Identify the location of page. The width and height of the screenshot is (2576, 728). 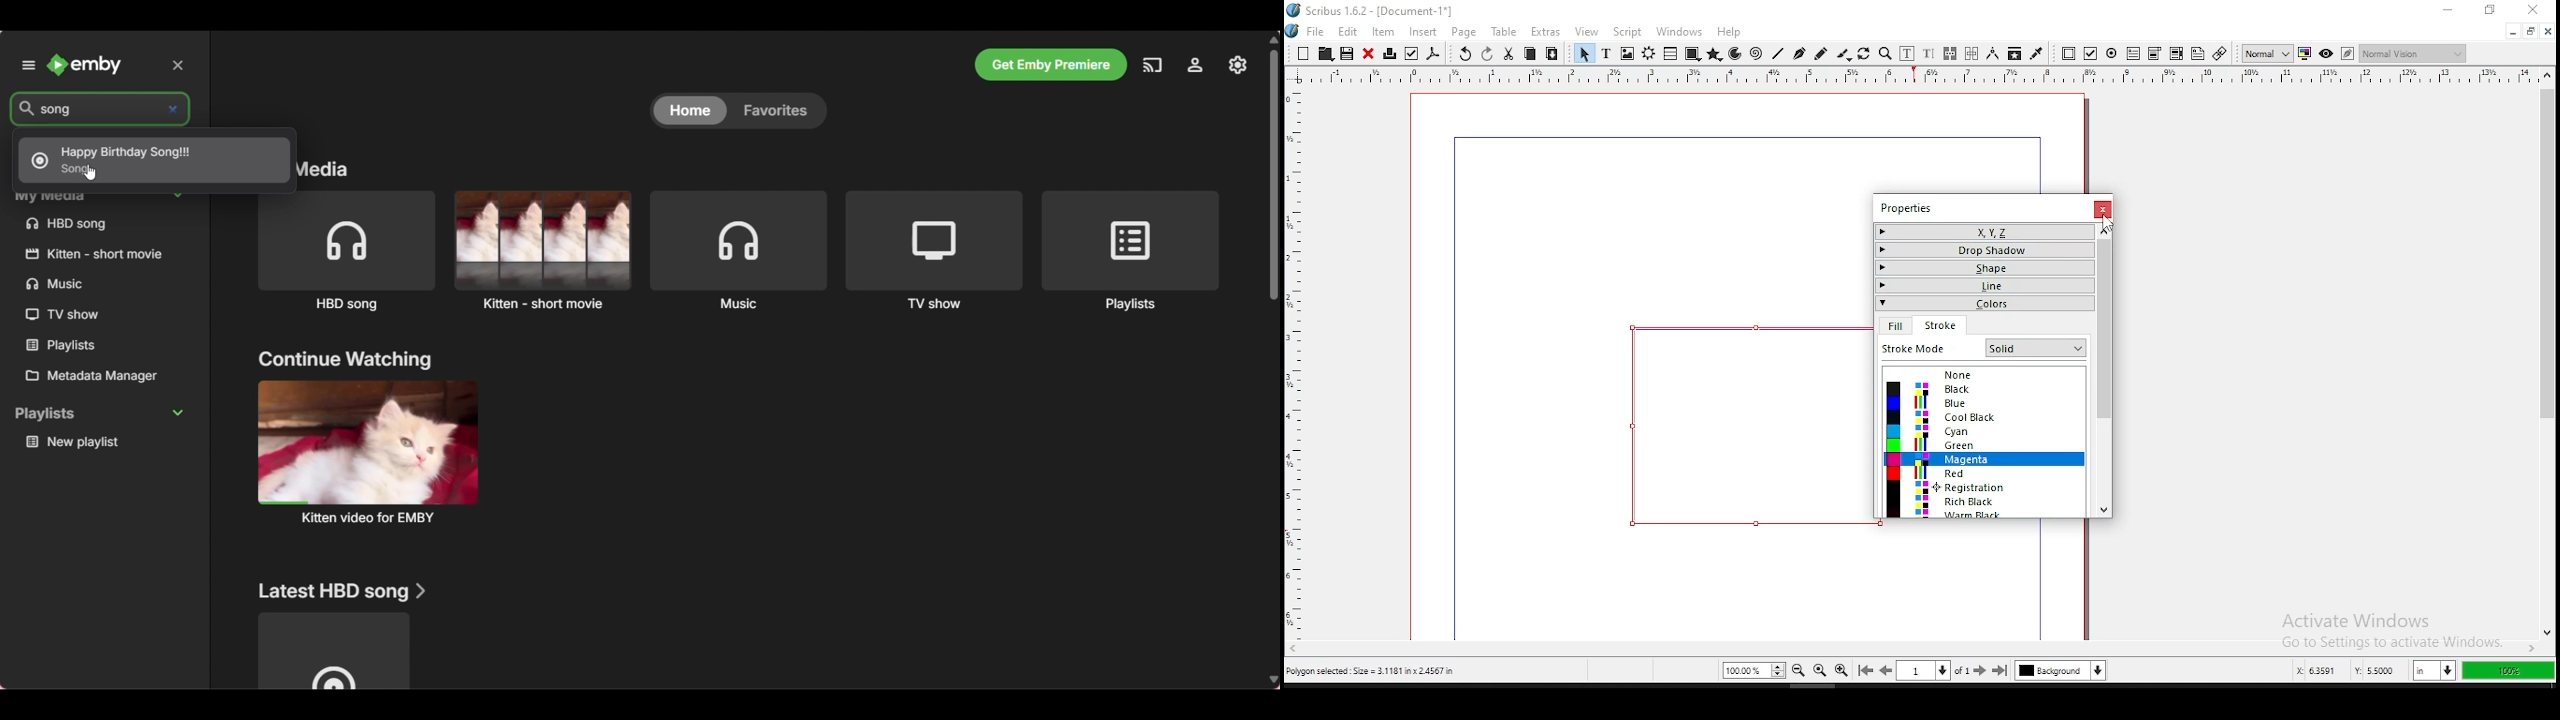
(1463, 32).